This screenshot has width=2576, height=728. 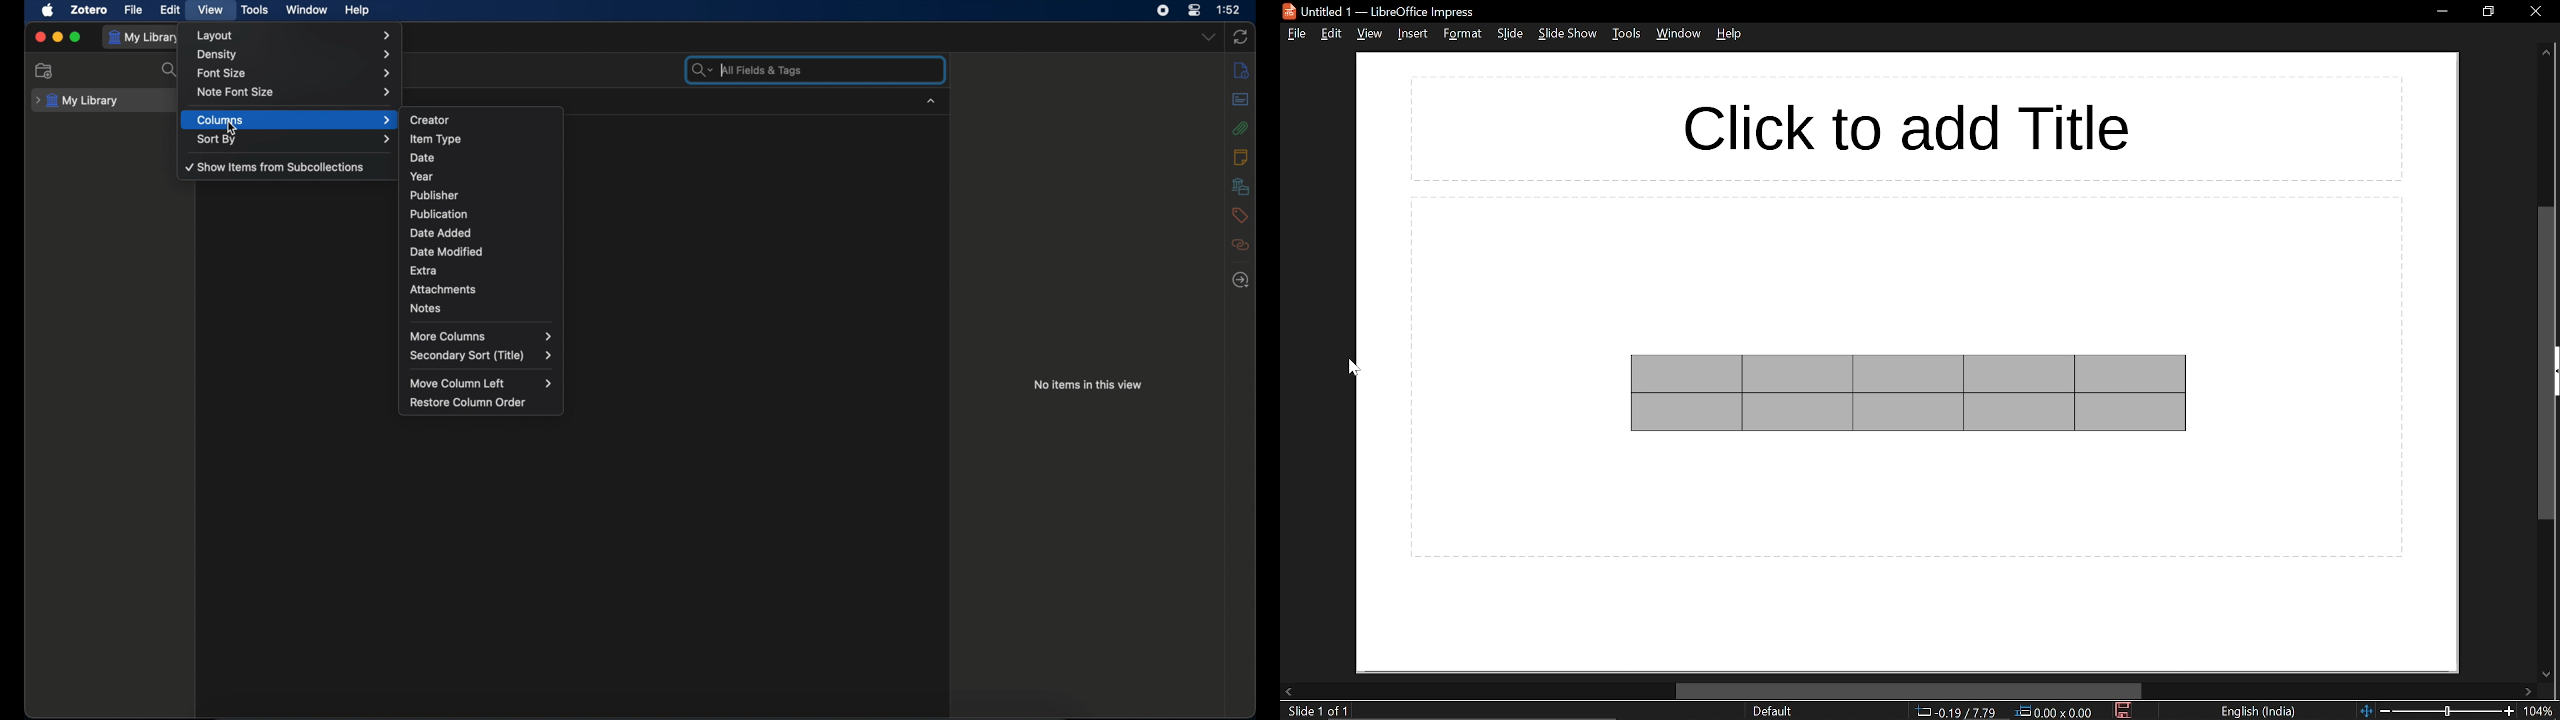 What do you see at coordinates (295, 92) in the screenshot?
I see `note font size` at bounding box center [295, 92].